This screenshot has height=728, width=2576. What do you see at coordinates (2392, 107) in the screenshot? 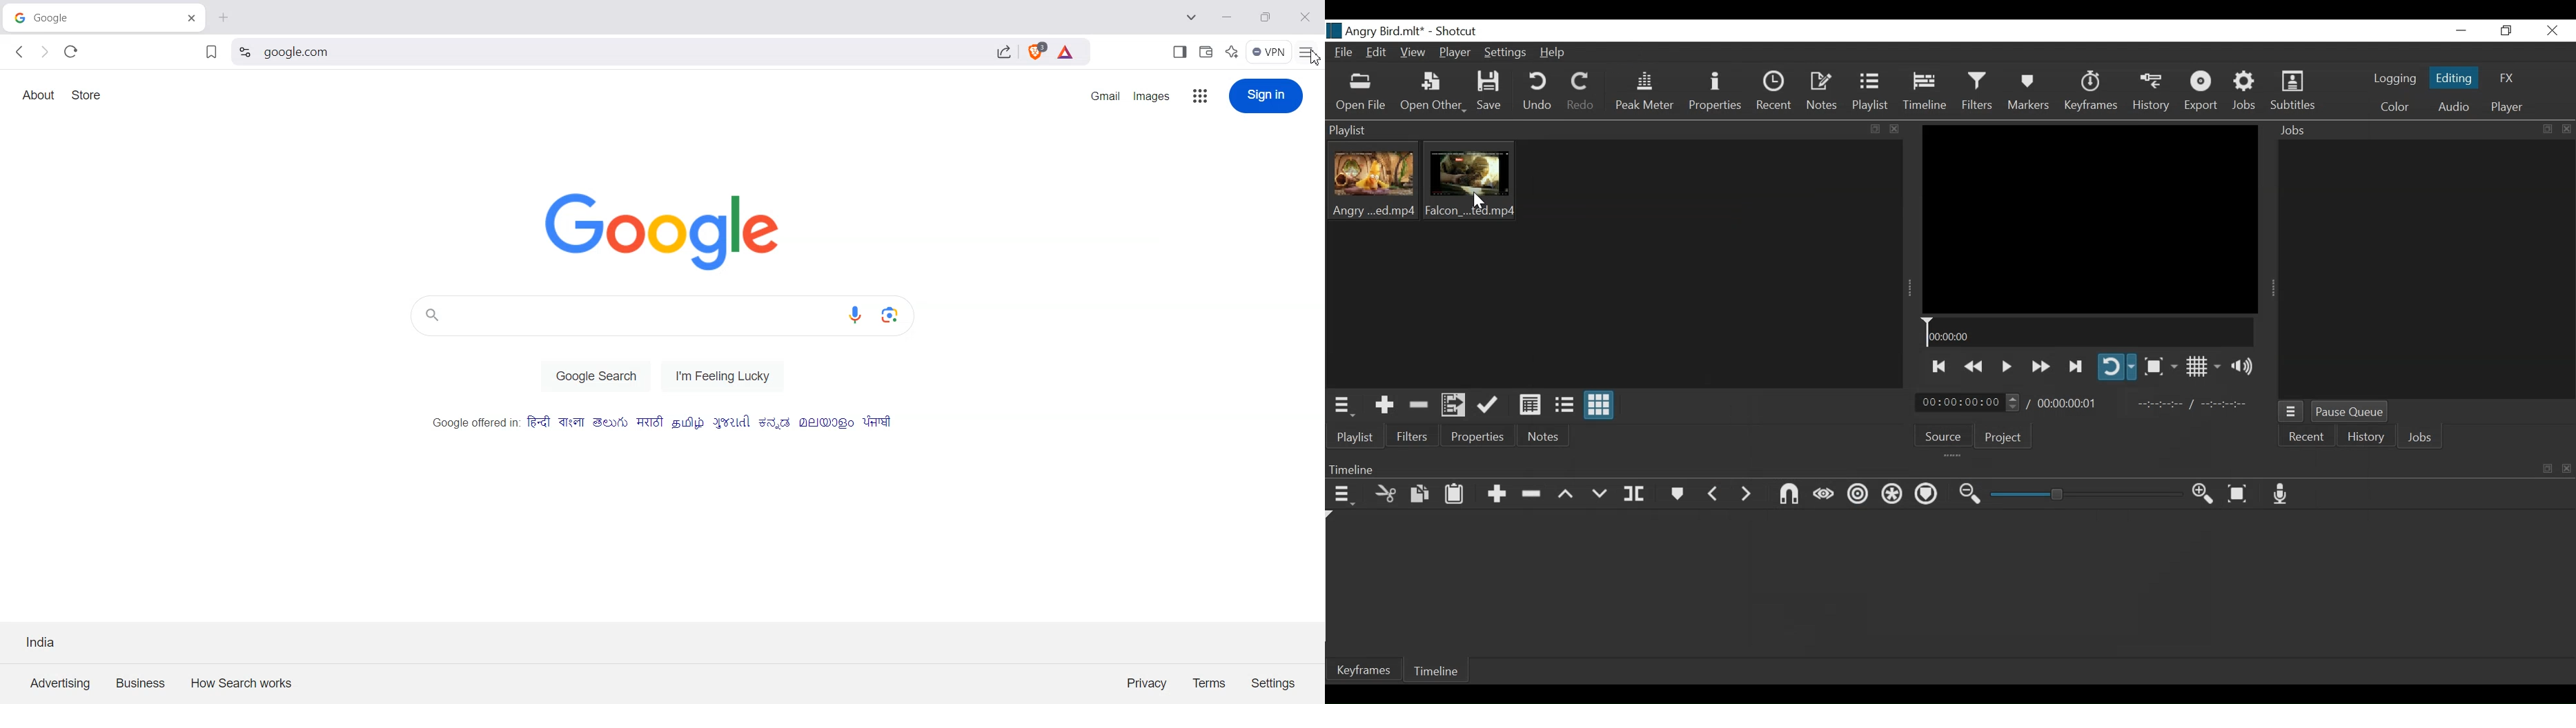
I see `Color` at bounding box center [2392, 107].